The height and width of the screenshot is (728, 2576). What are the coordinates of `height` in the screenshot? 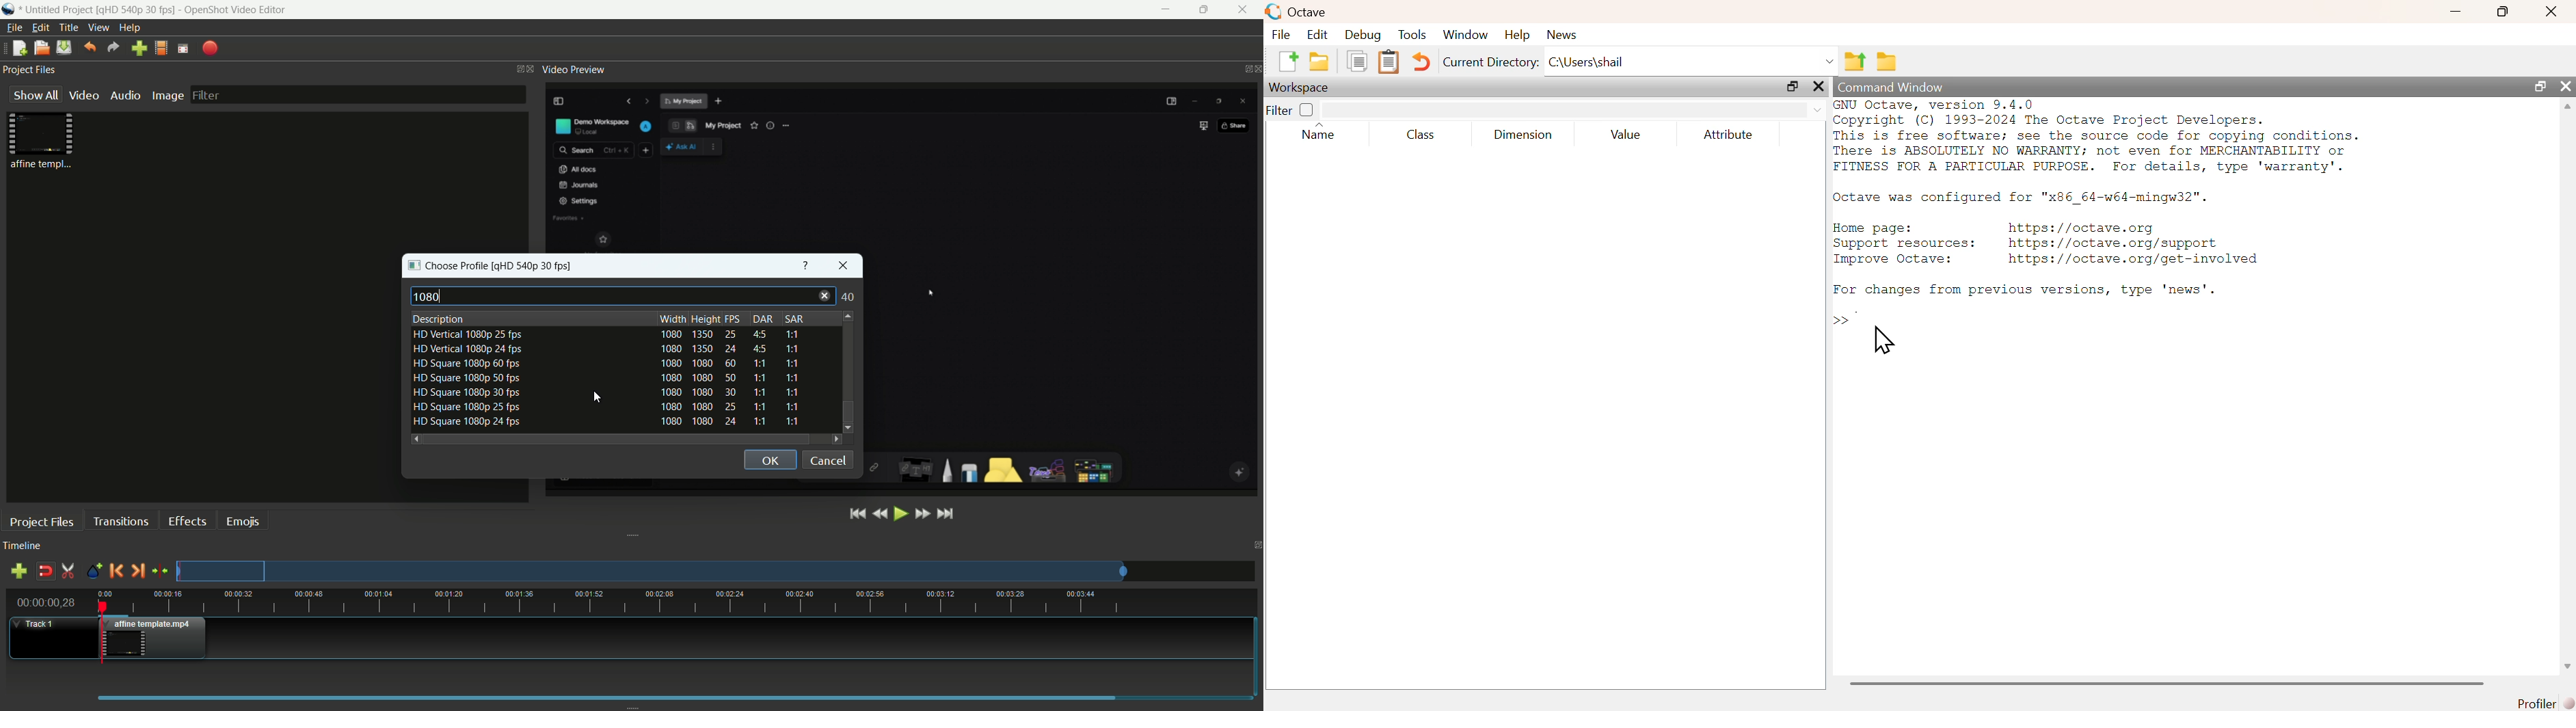 It's located at (706, 319).